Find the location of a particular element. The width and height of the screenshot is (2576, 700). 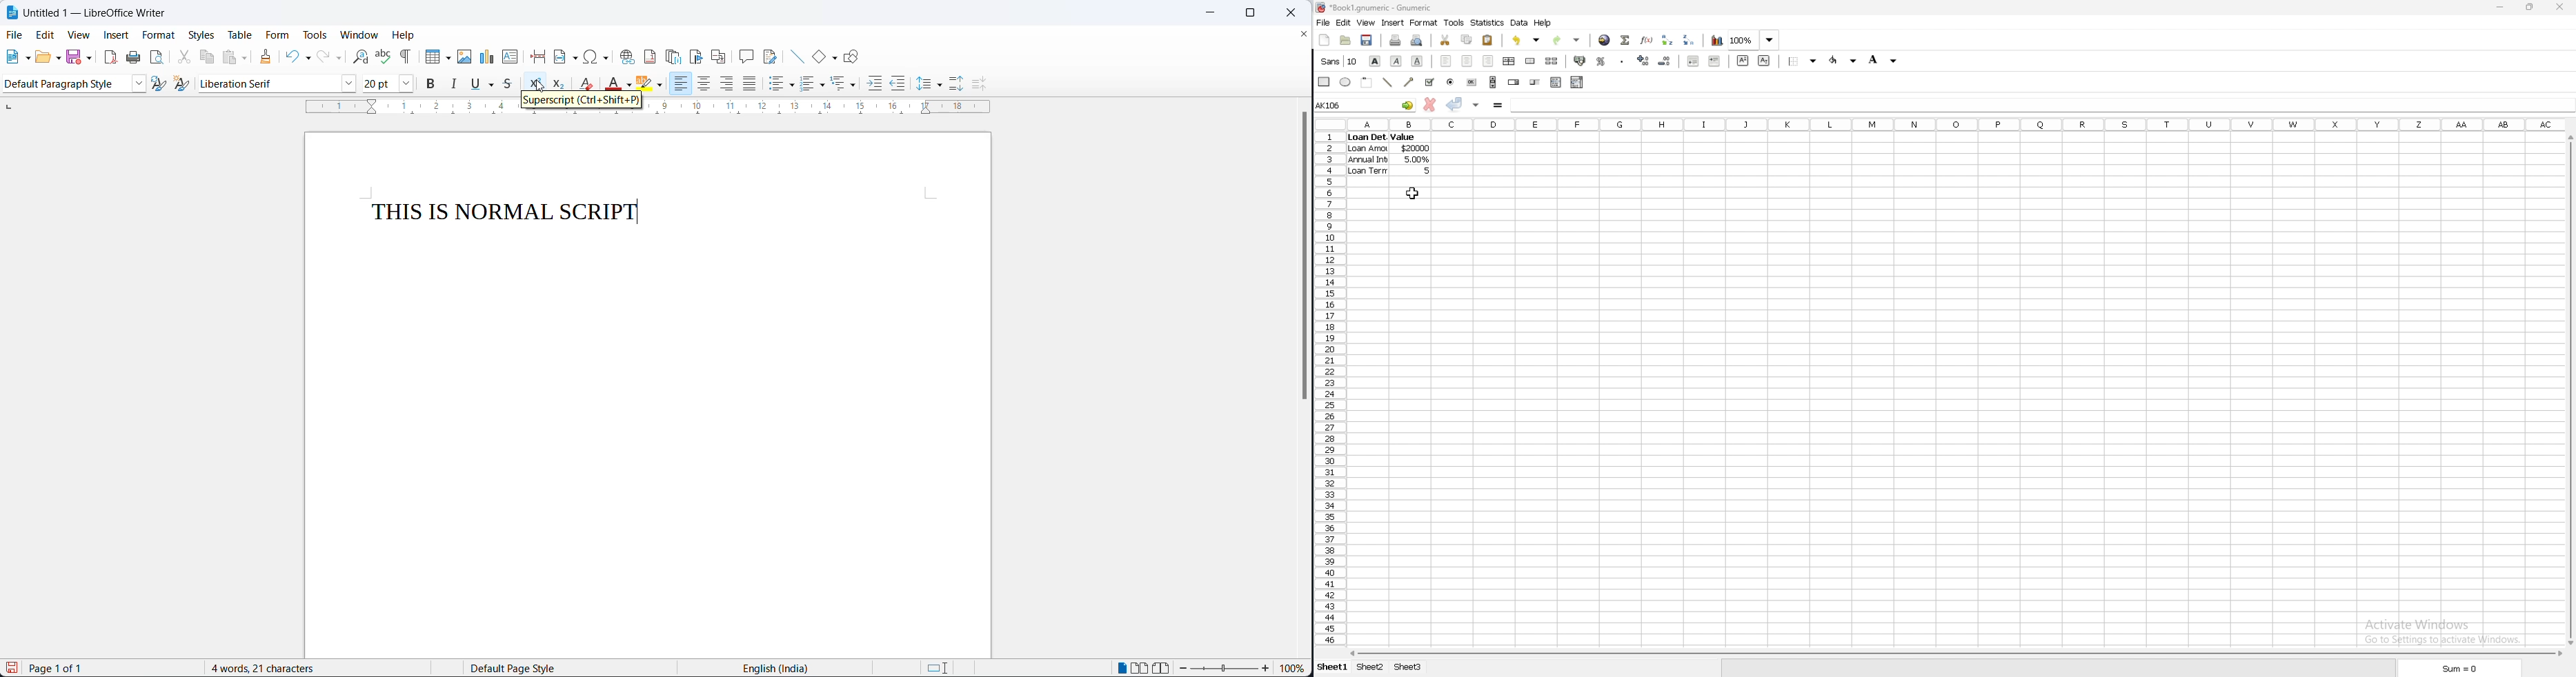

insert chart is located at coordinates (486, 56).